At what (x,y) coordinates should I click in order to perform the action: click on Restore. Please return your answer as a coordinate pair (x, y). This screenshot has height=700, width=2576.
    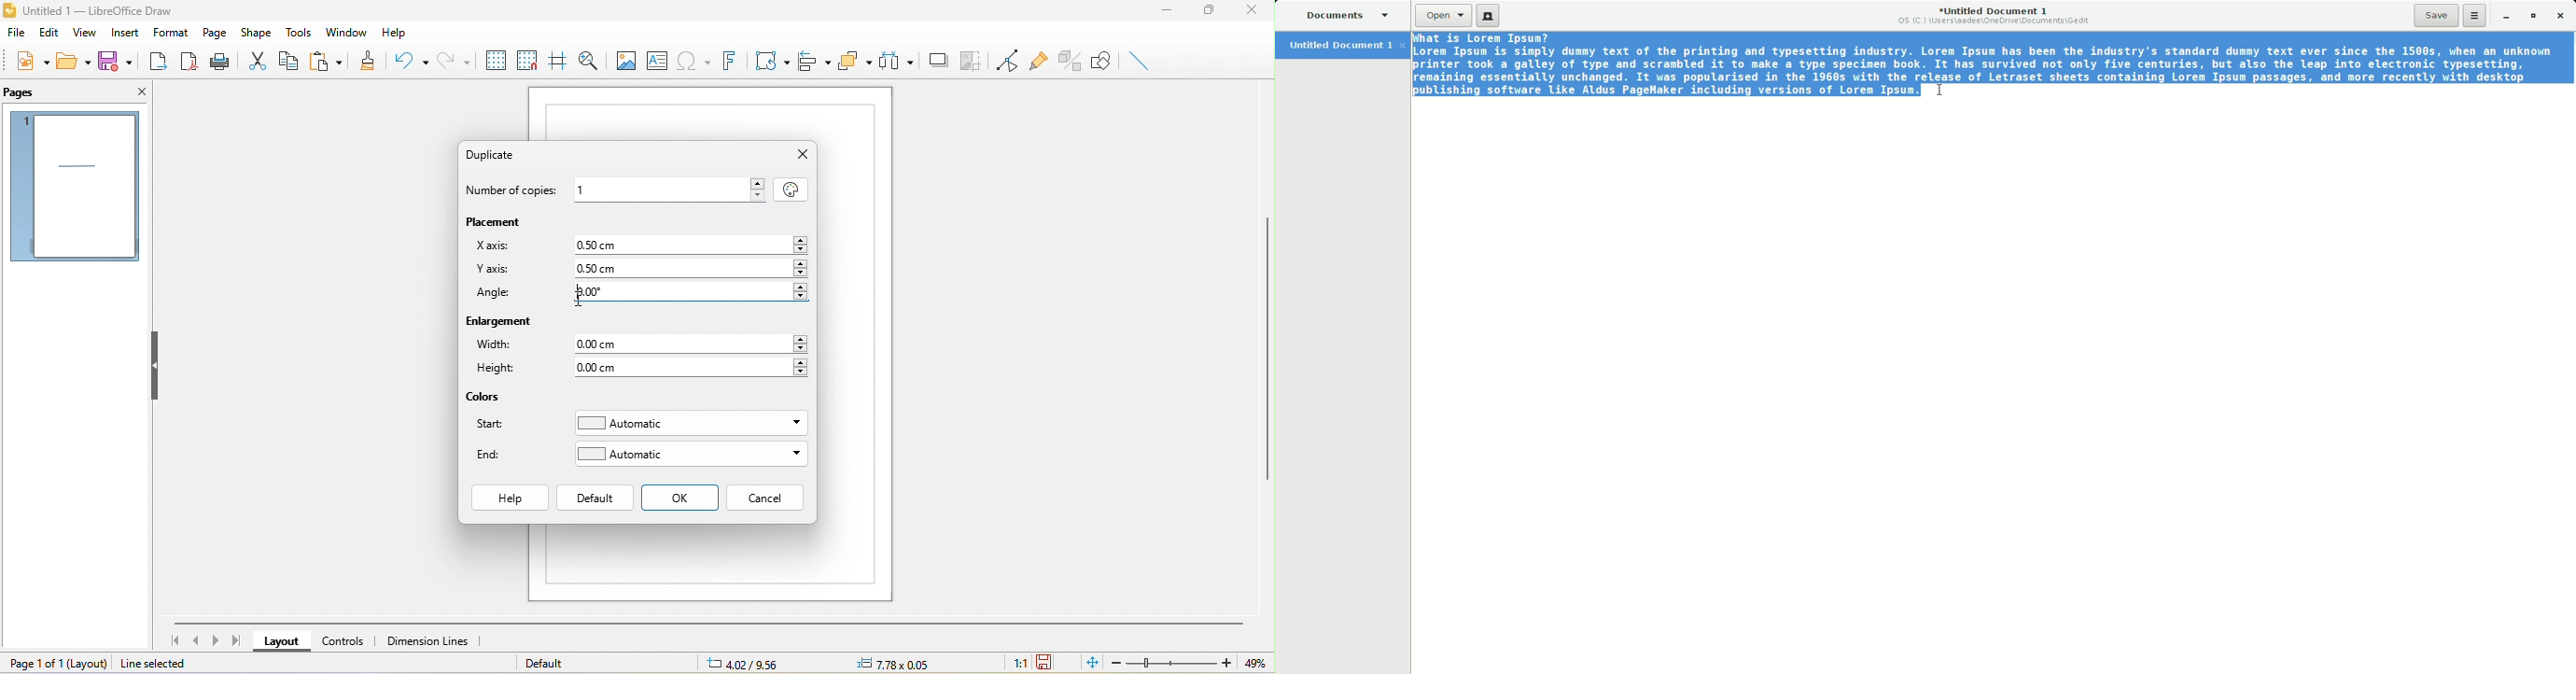
    Looking at the image, I should click on (2532, 15).